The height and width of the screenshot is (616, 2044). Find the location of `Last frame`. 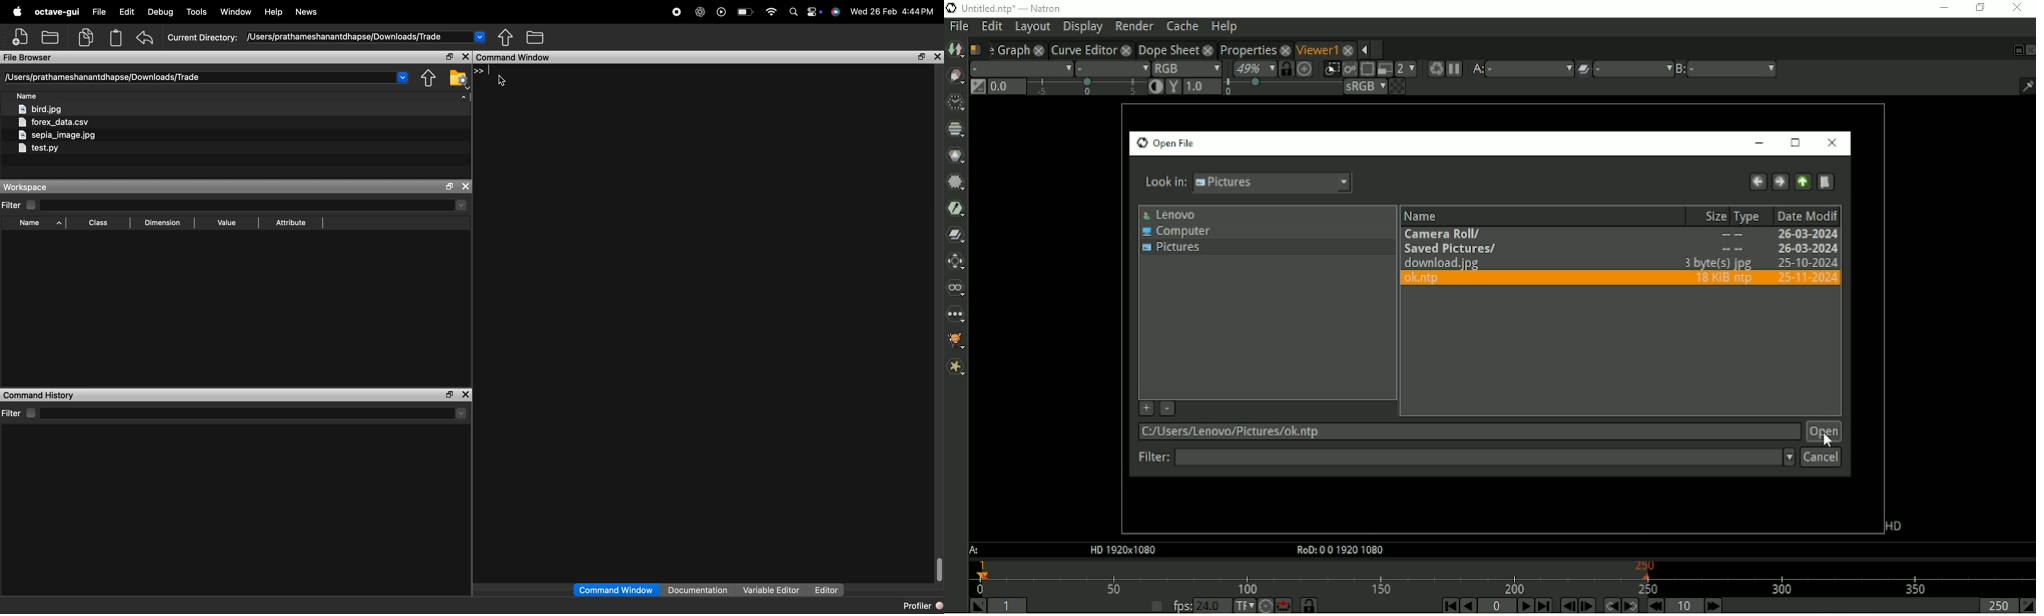

Last frame is located at coordinates (1543, 605).